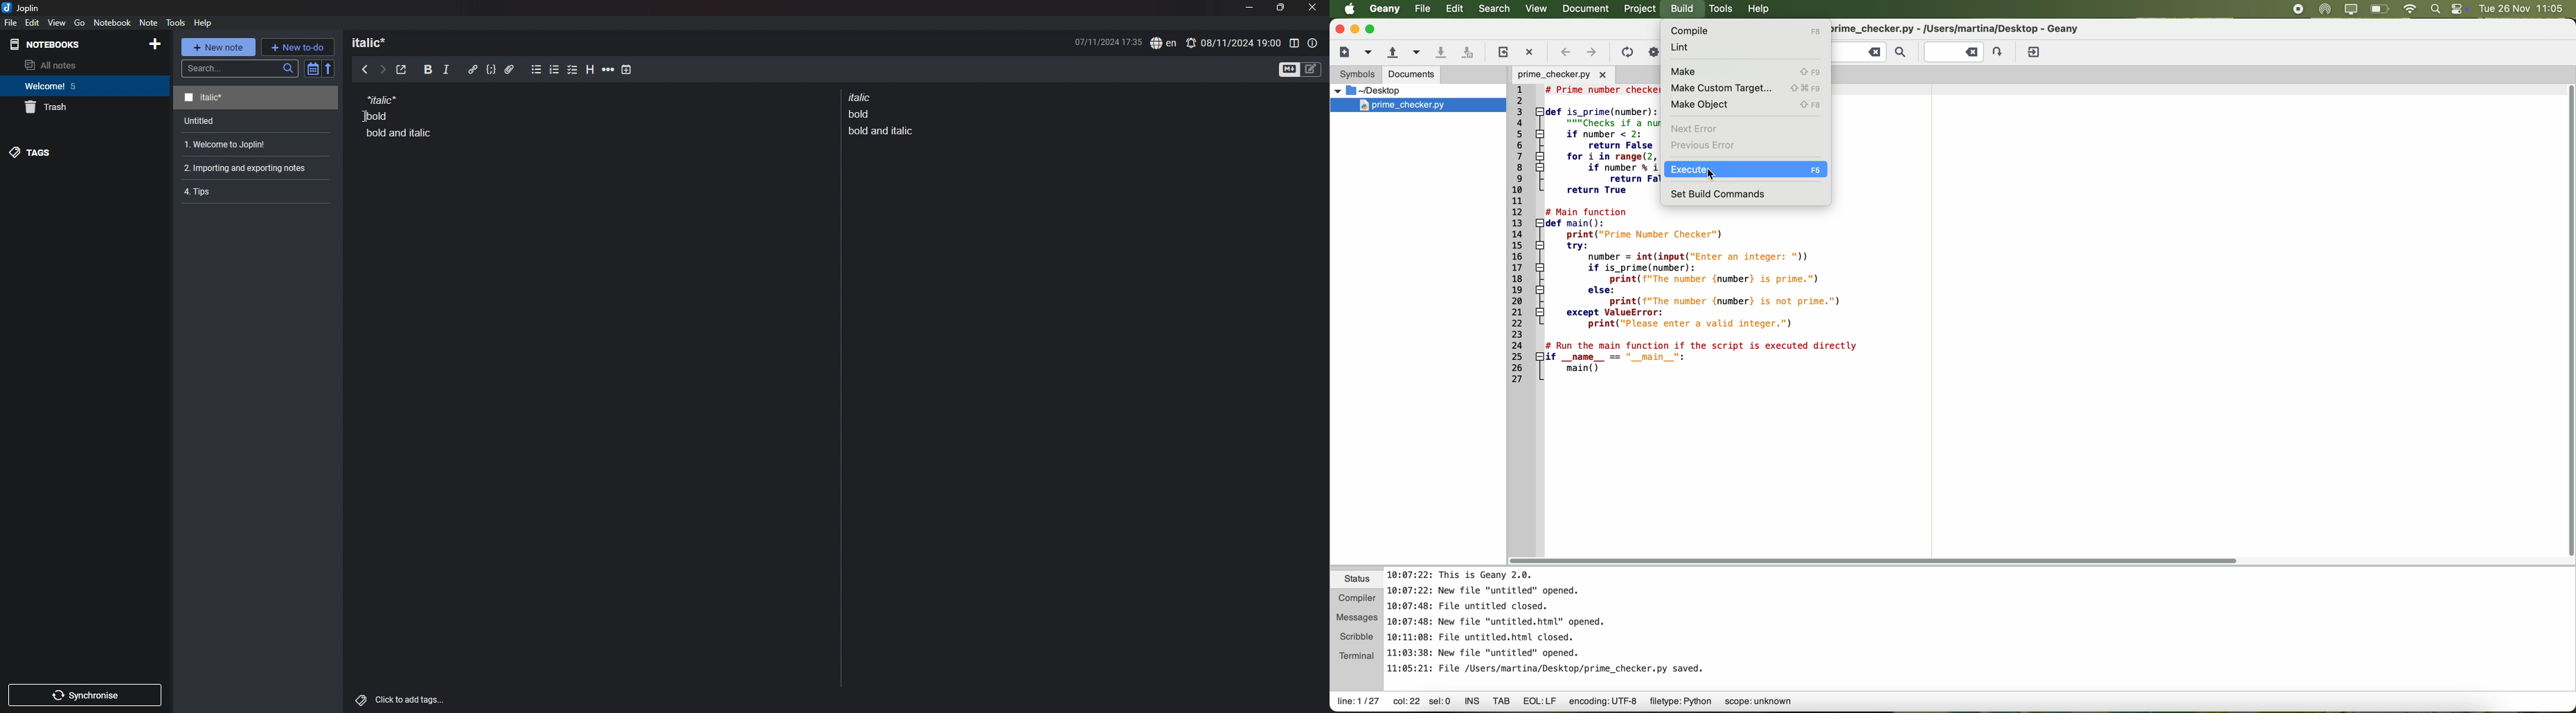 The height and width of the screenshot is (728, 2576). I want to click on controls, so click(2459, 9).